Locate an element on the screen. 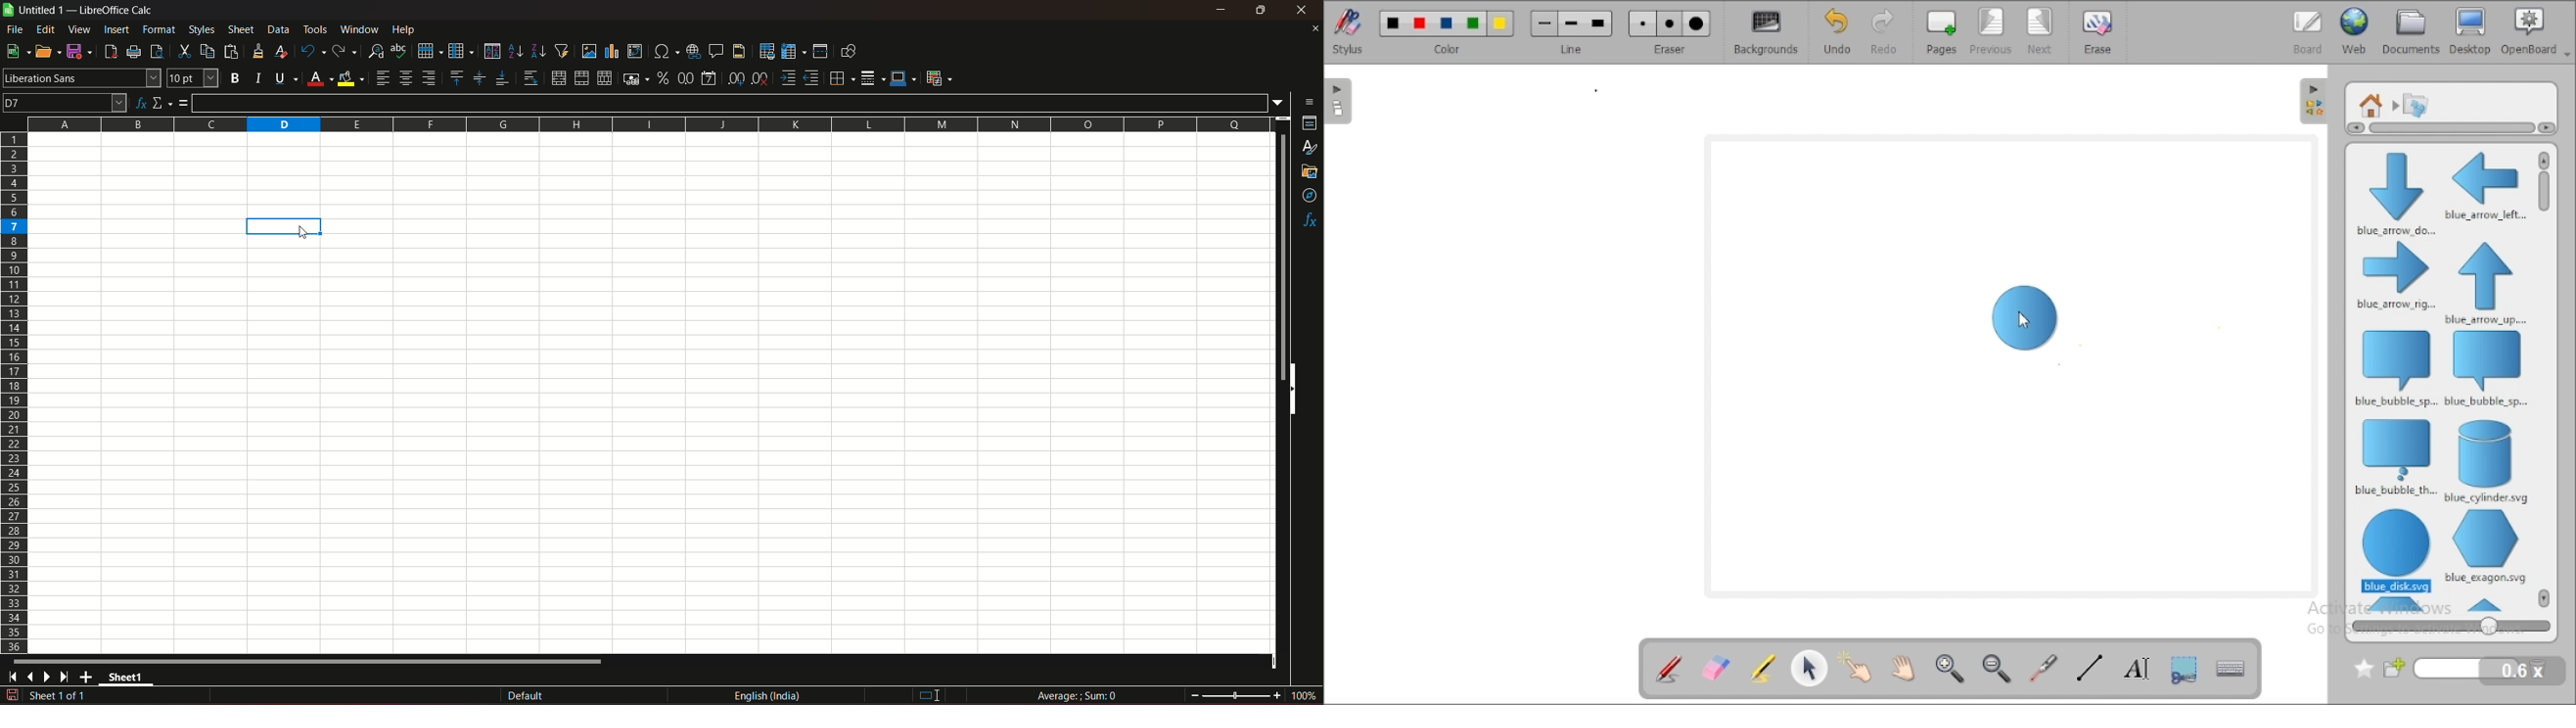 The image size is (2576, 728). default is located at coordinates (526, 697).